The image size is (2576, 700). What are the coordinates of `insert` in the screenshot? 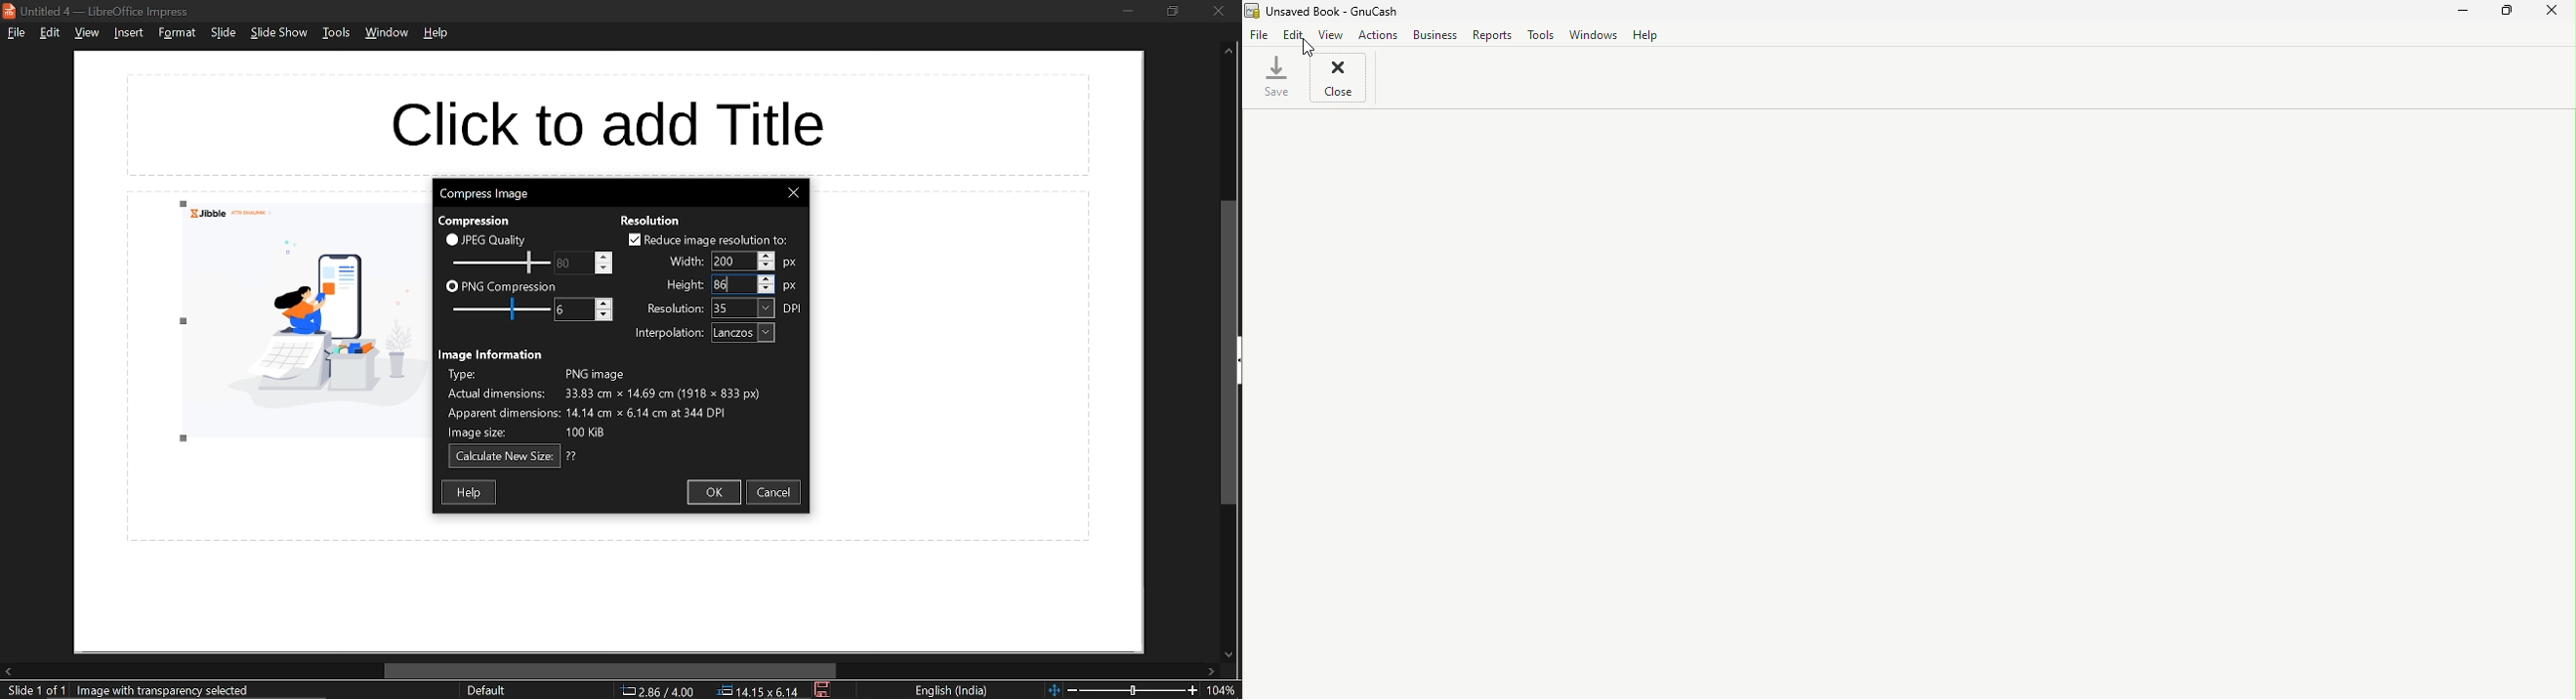 It's located at (126, 32).